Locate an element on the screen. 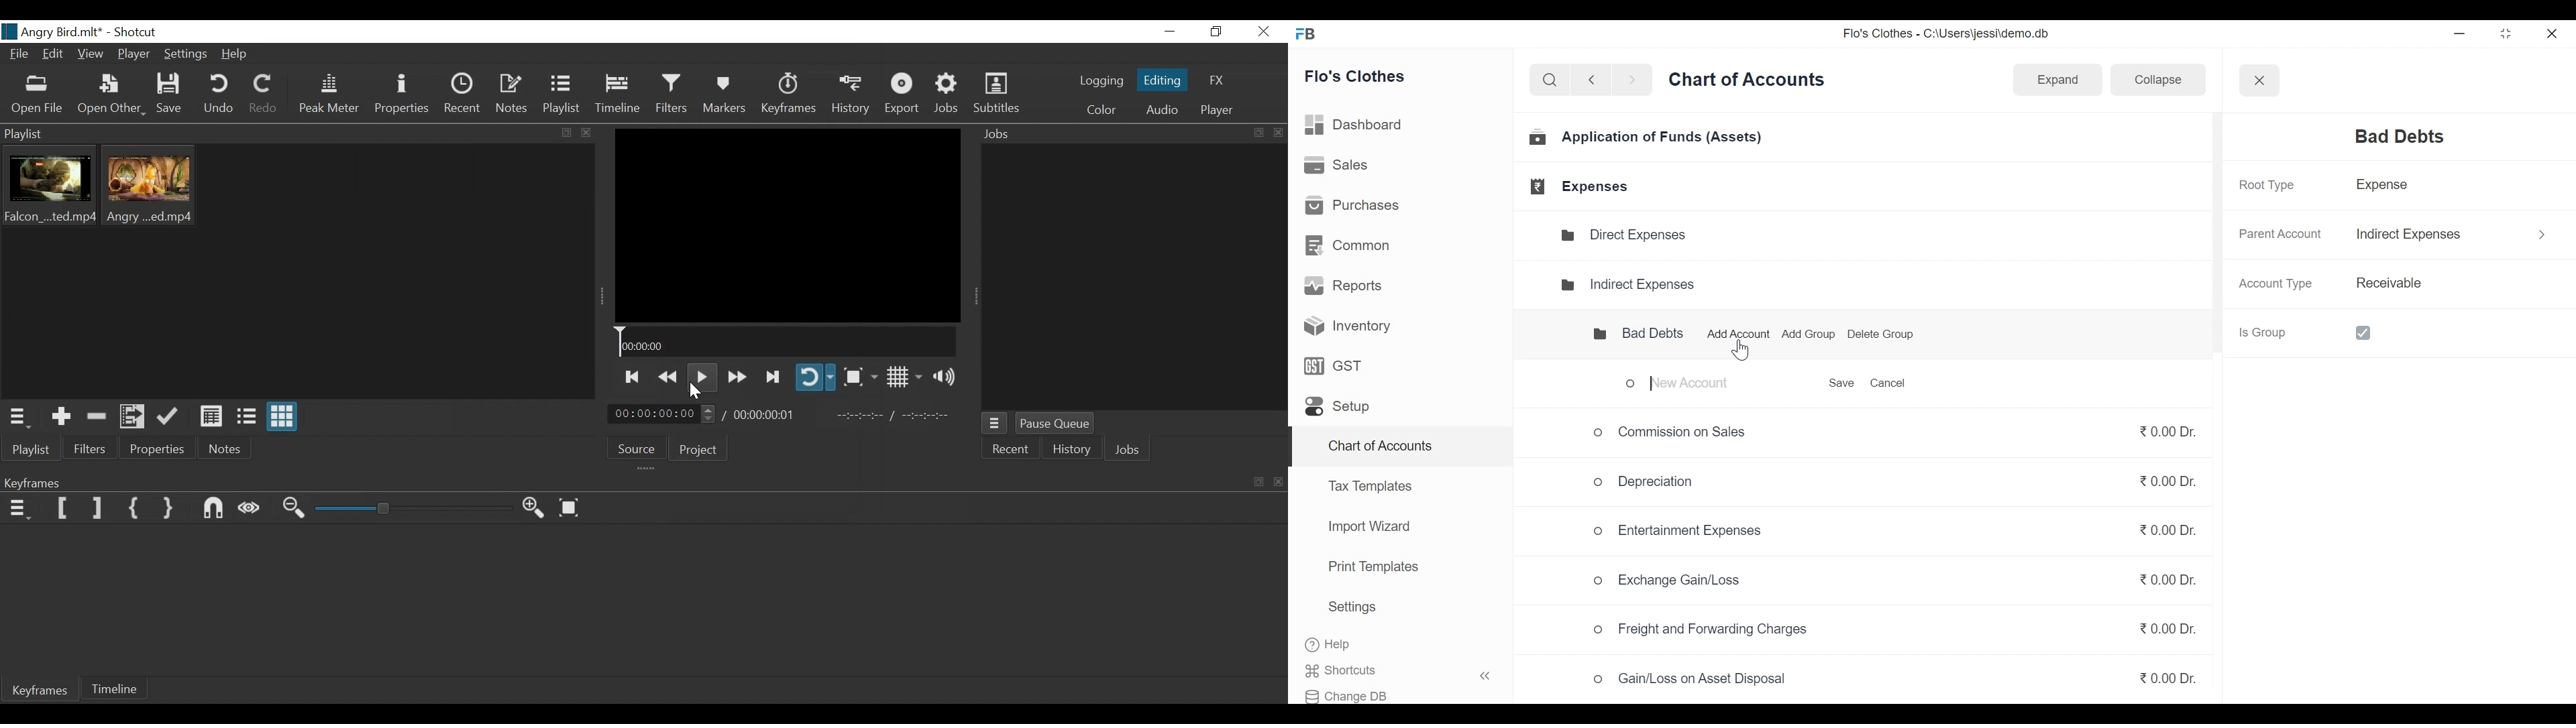 The width and height of the screenshot is (2576, 728). New Account is located at coordinates (1682, 385).